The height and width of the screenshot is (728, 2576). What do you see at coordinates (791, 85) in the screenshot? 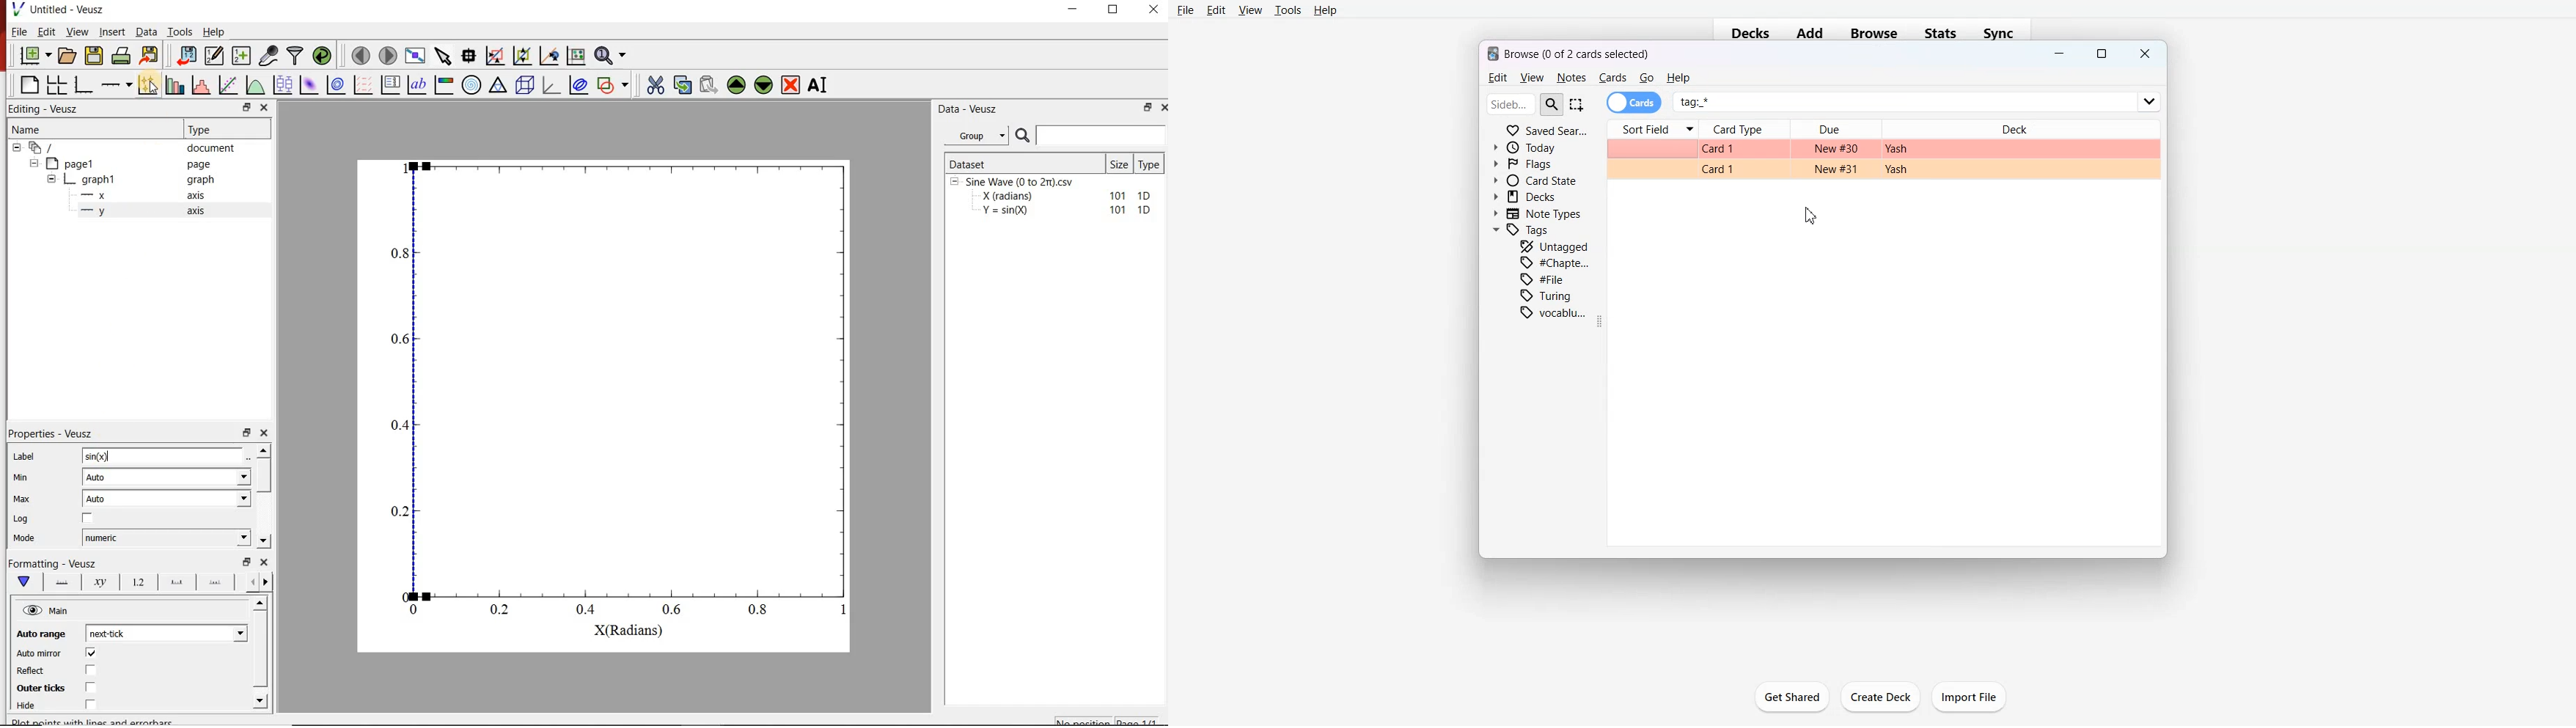
I see `remove` at bounding box center [791, 85].